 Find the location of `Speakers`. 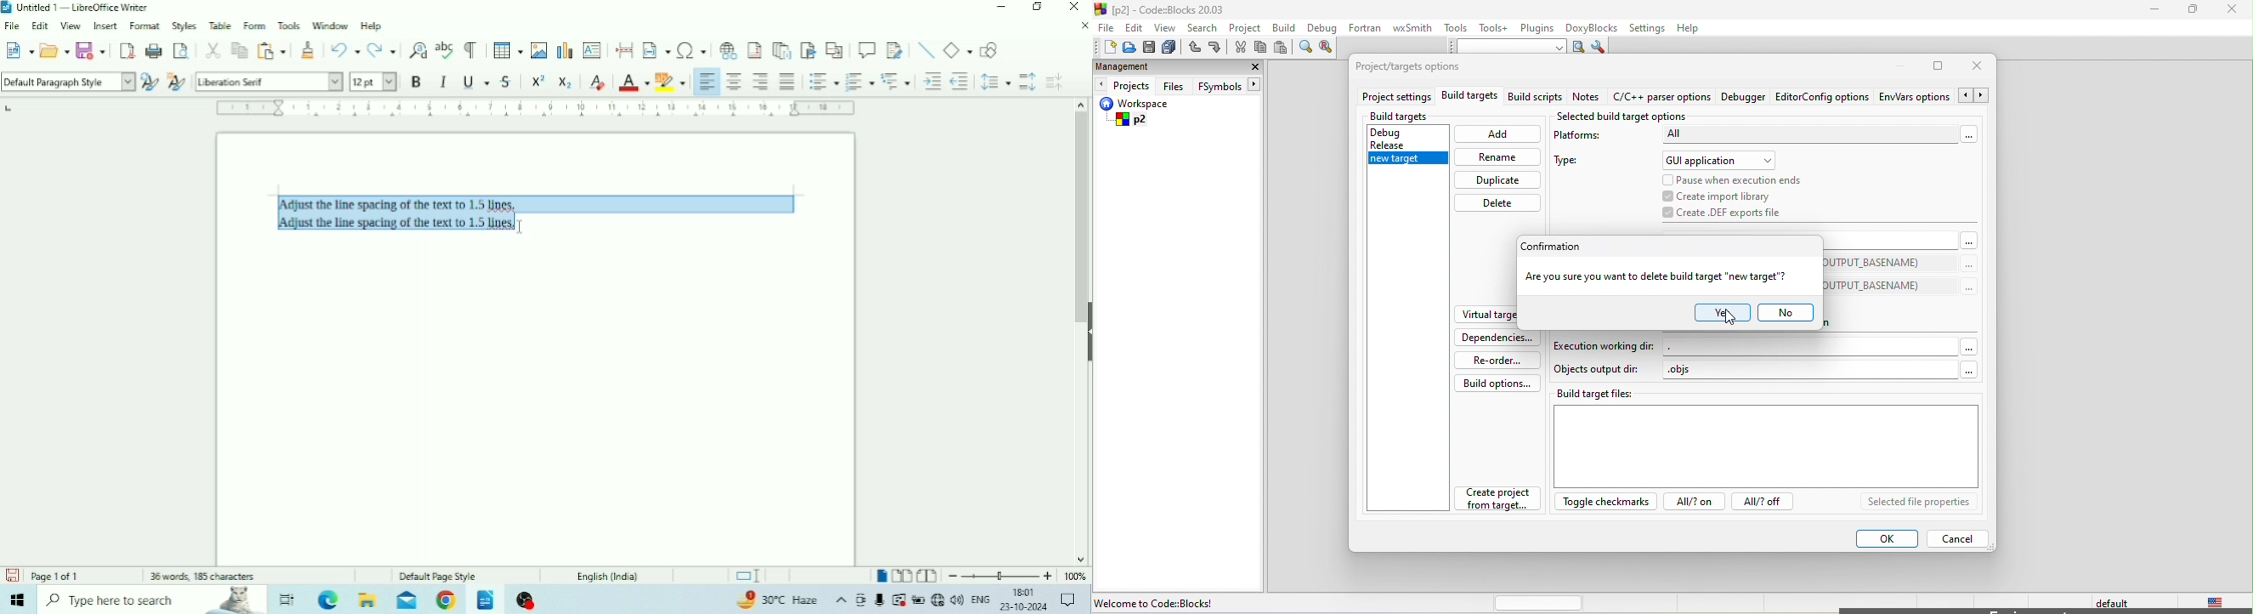

Speakers is located at coordinates (957, 600).